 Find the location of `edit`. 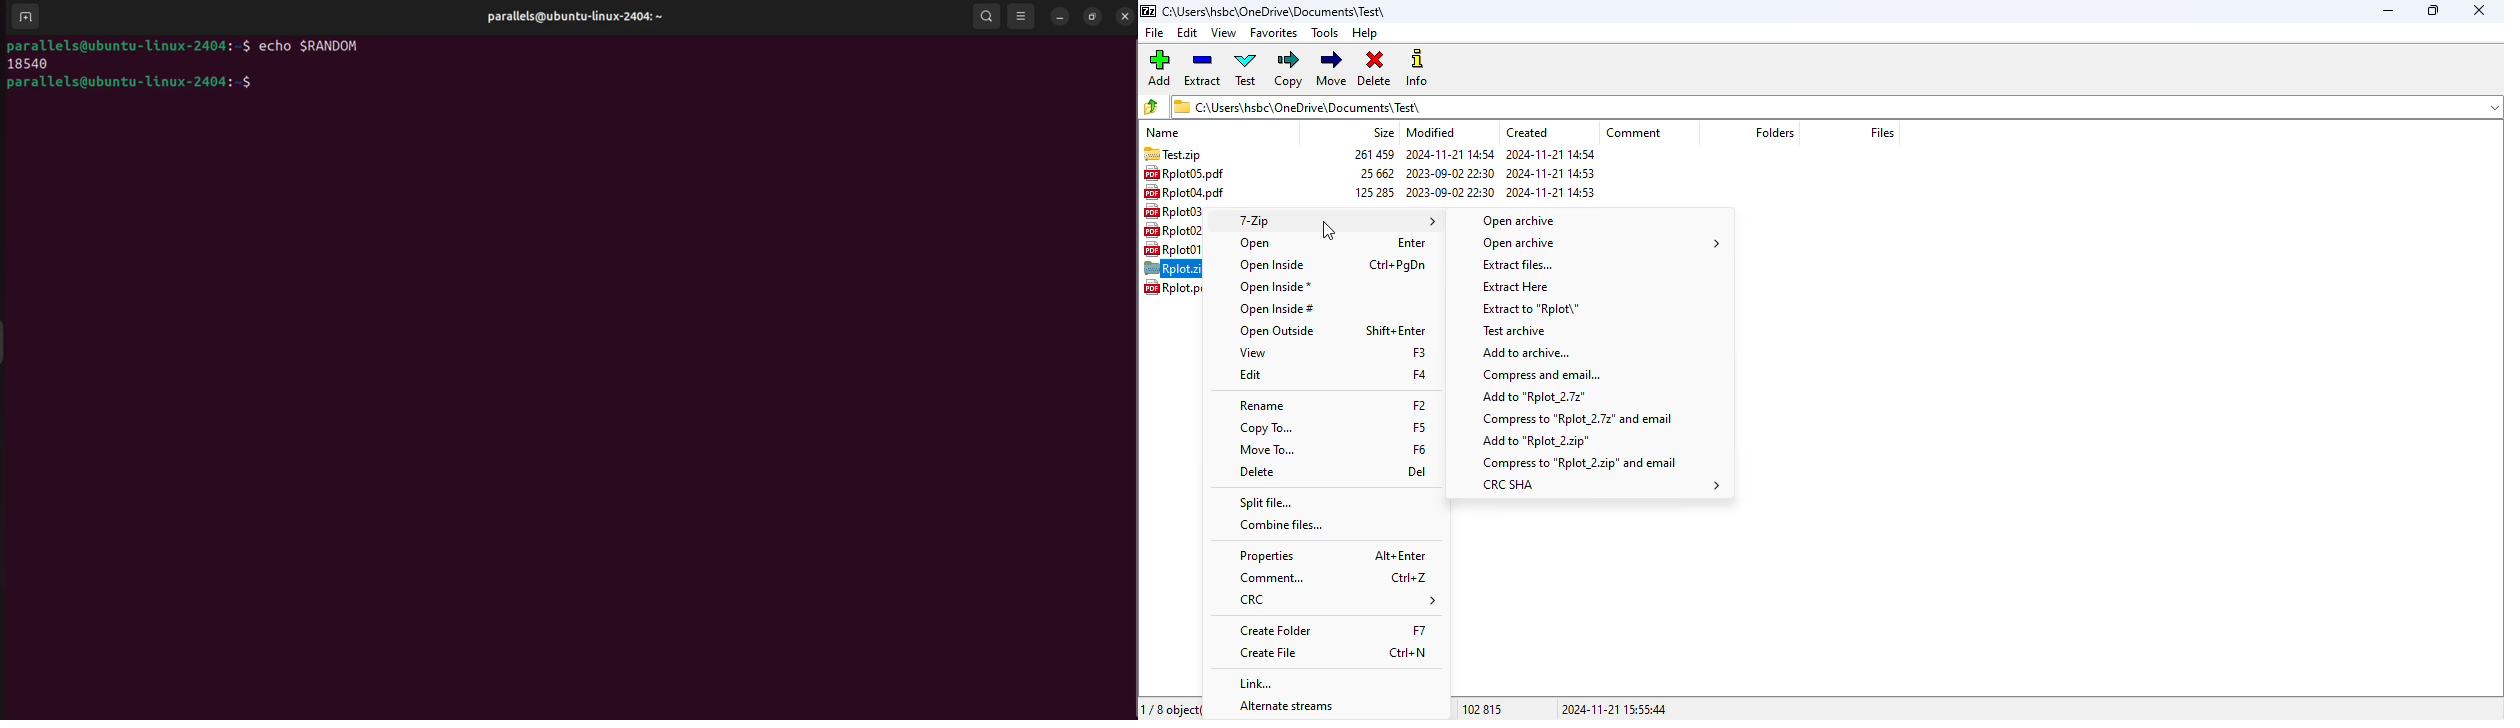

edit is located at coordinates (1250, 375).